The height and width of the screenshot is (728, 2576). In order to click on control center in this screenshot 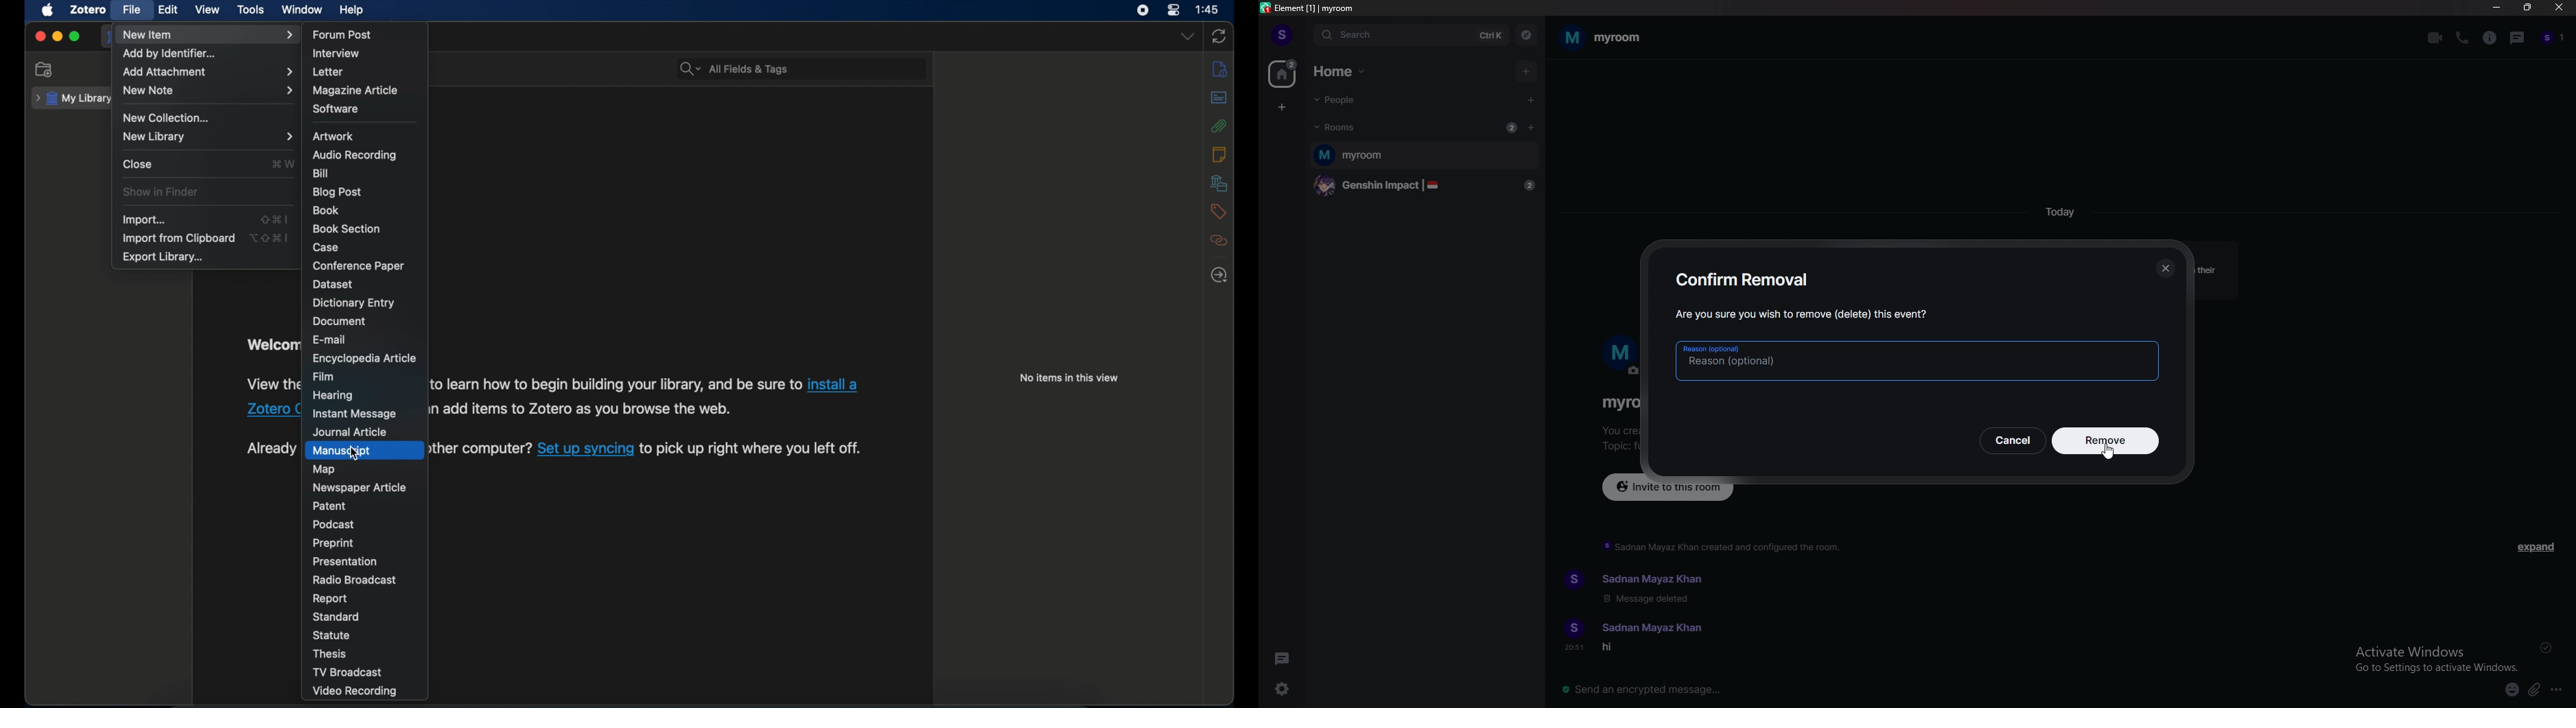, I will do `click(1174, 10)`.